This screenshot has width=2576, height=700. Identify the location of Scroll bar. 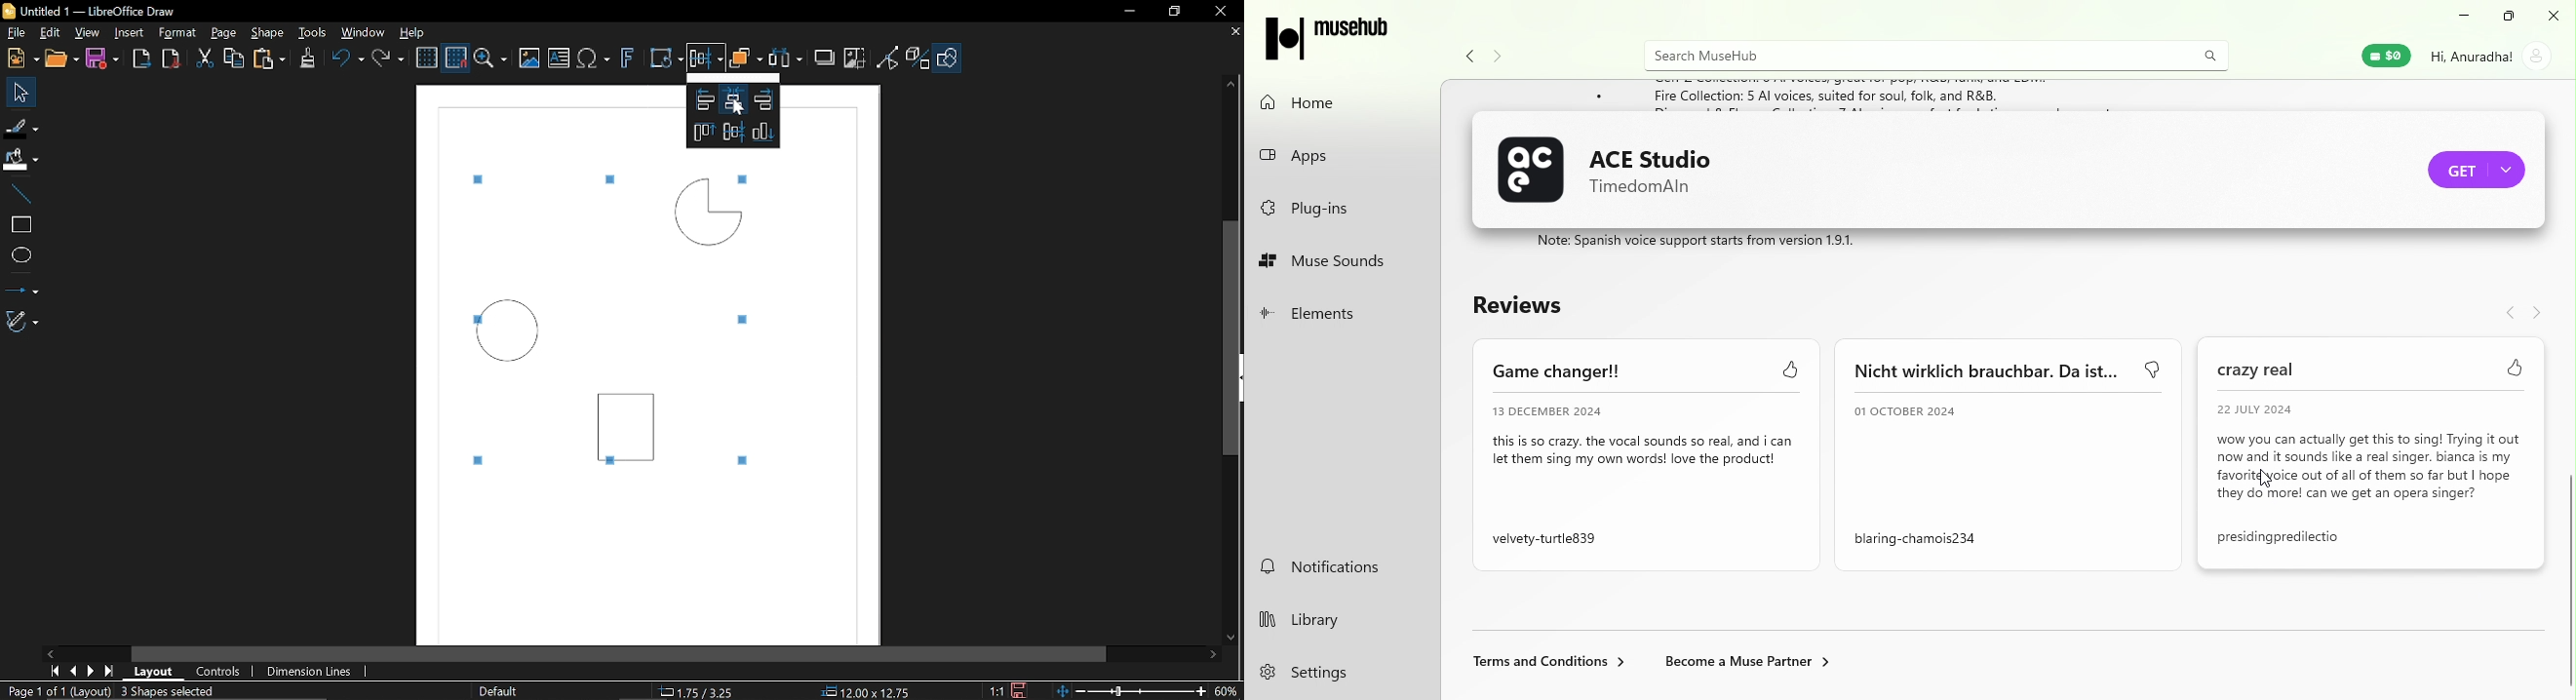
(2568, 390).